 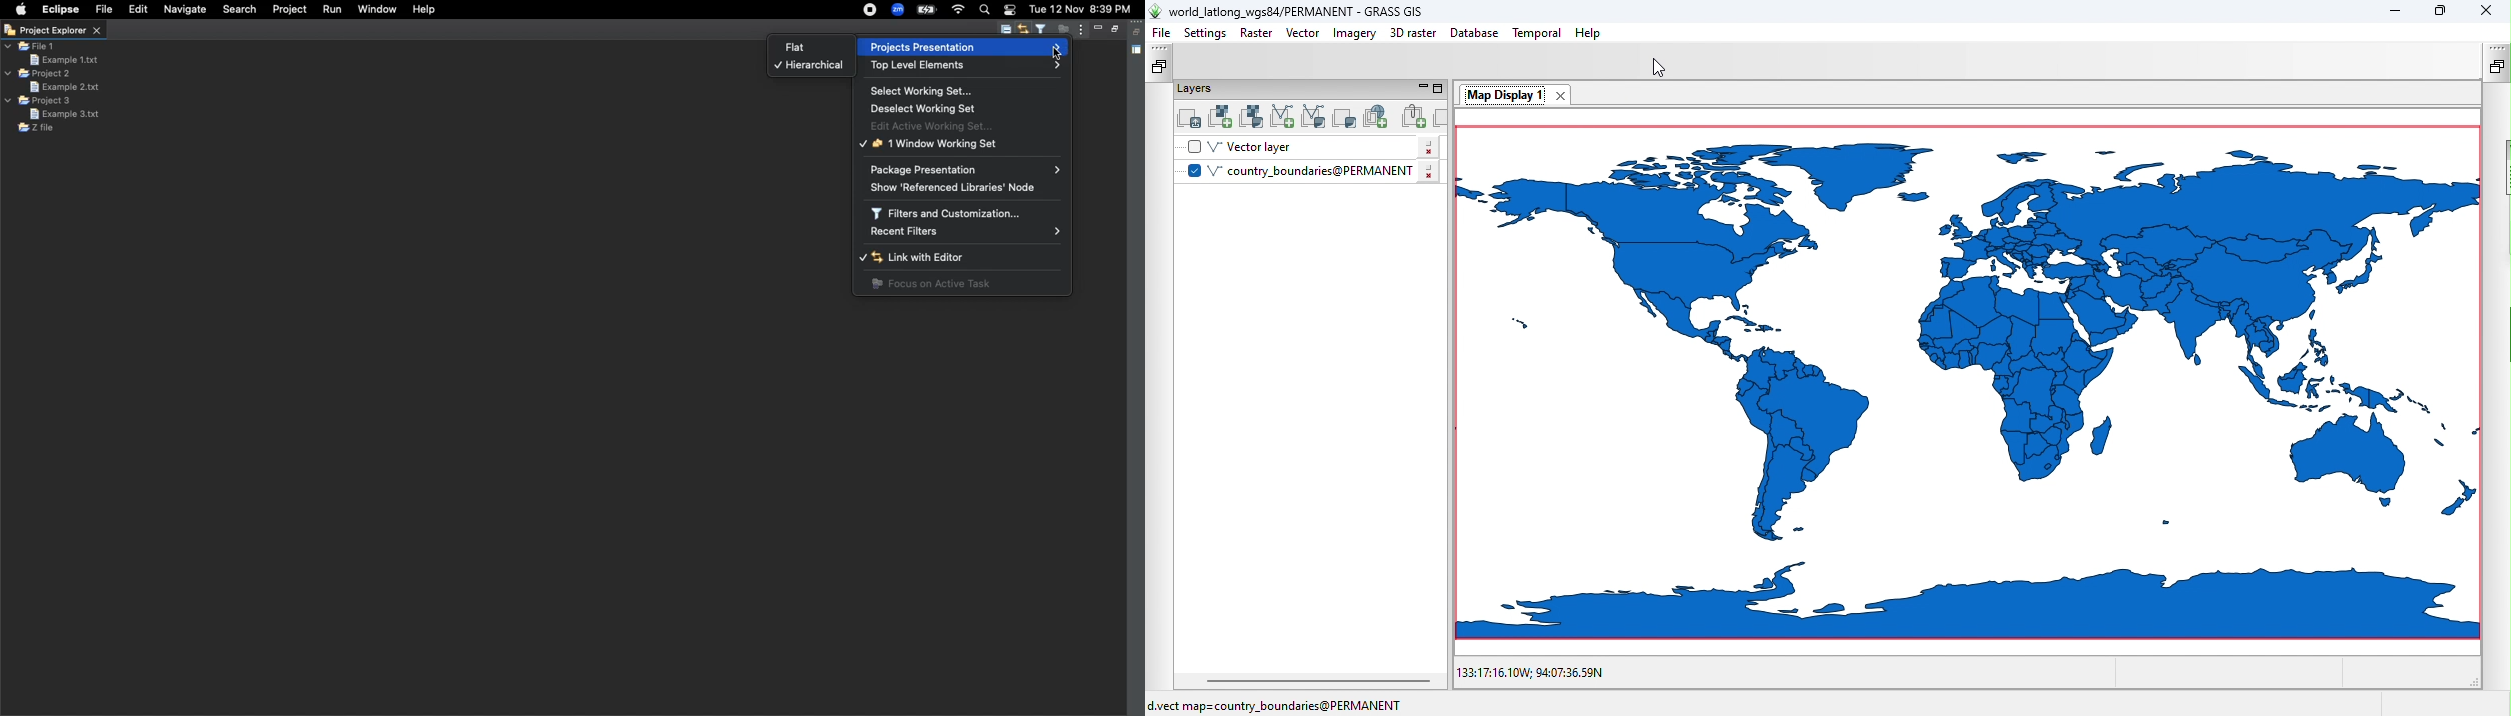 What do you see at coordinates (940, 125) in the screenshot?
I see `Edit active working set` at bounding box center [940, 125].